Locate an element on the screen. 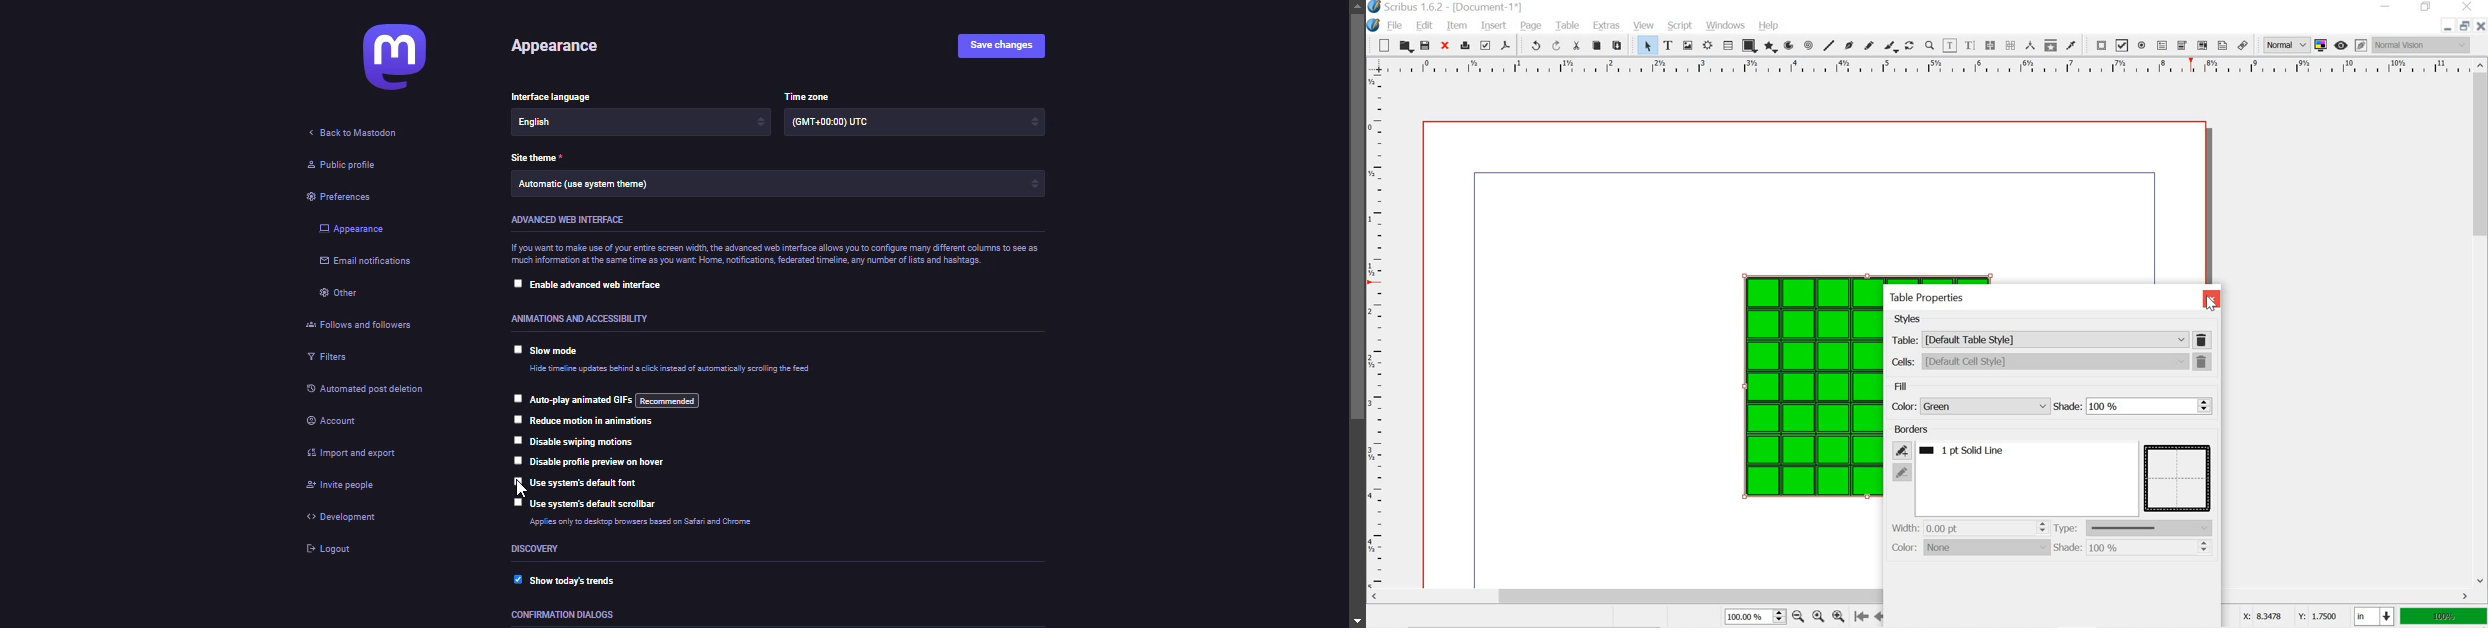  width: 0.00 pt is located at coordinates (1932, 528).